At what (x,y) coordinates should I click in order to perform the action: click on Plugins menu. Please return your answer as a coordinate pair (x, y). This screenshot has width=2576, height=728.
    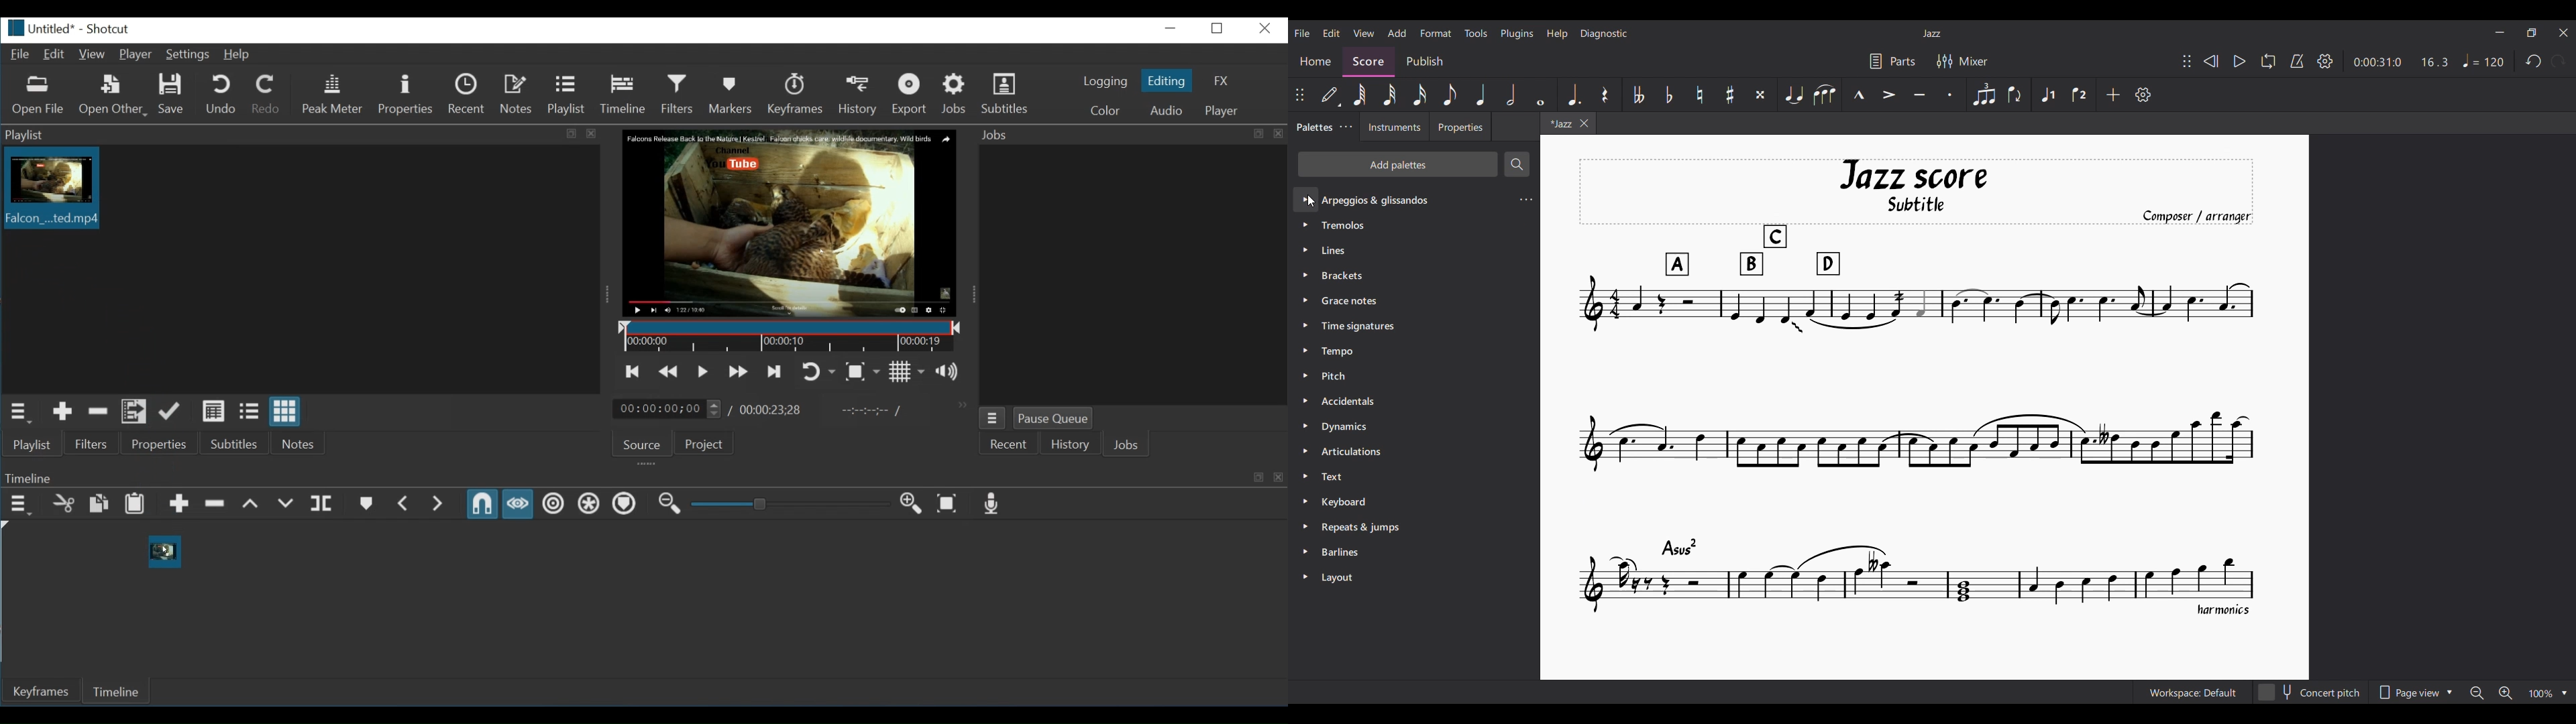
    Looking at the image, I should click on (1517, 34).